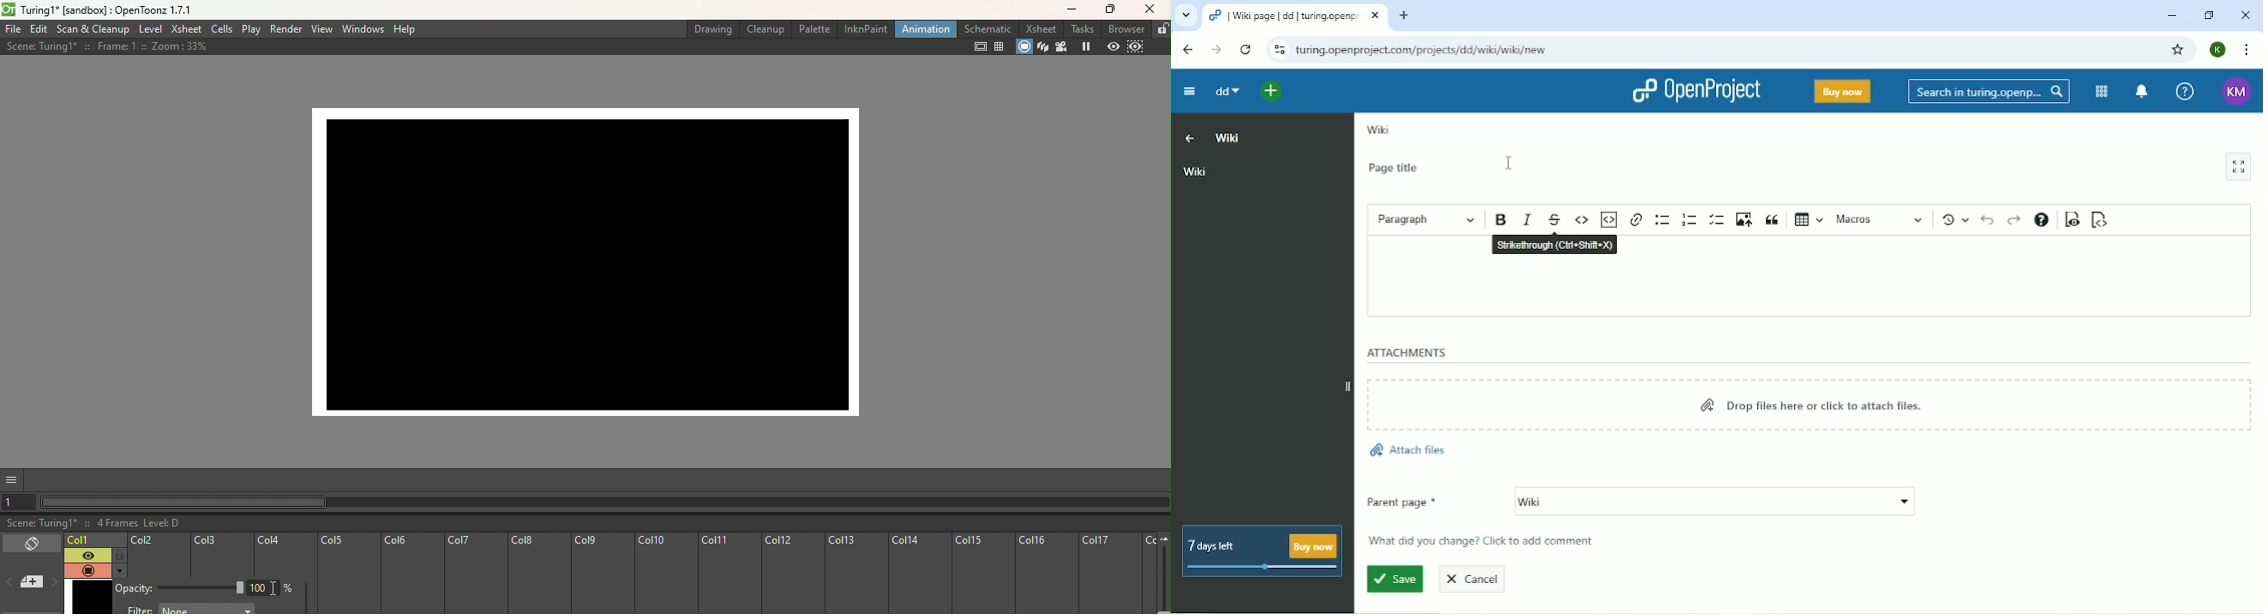  What do you see at coordinates (95, 540) in the screenshot?
I see `Click to select the current frame` at bounding box center [95, 540].